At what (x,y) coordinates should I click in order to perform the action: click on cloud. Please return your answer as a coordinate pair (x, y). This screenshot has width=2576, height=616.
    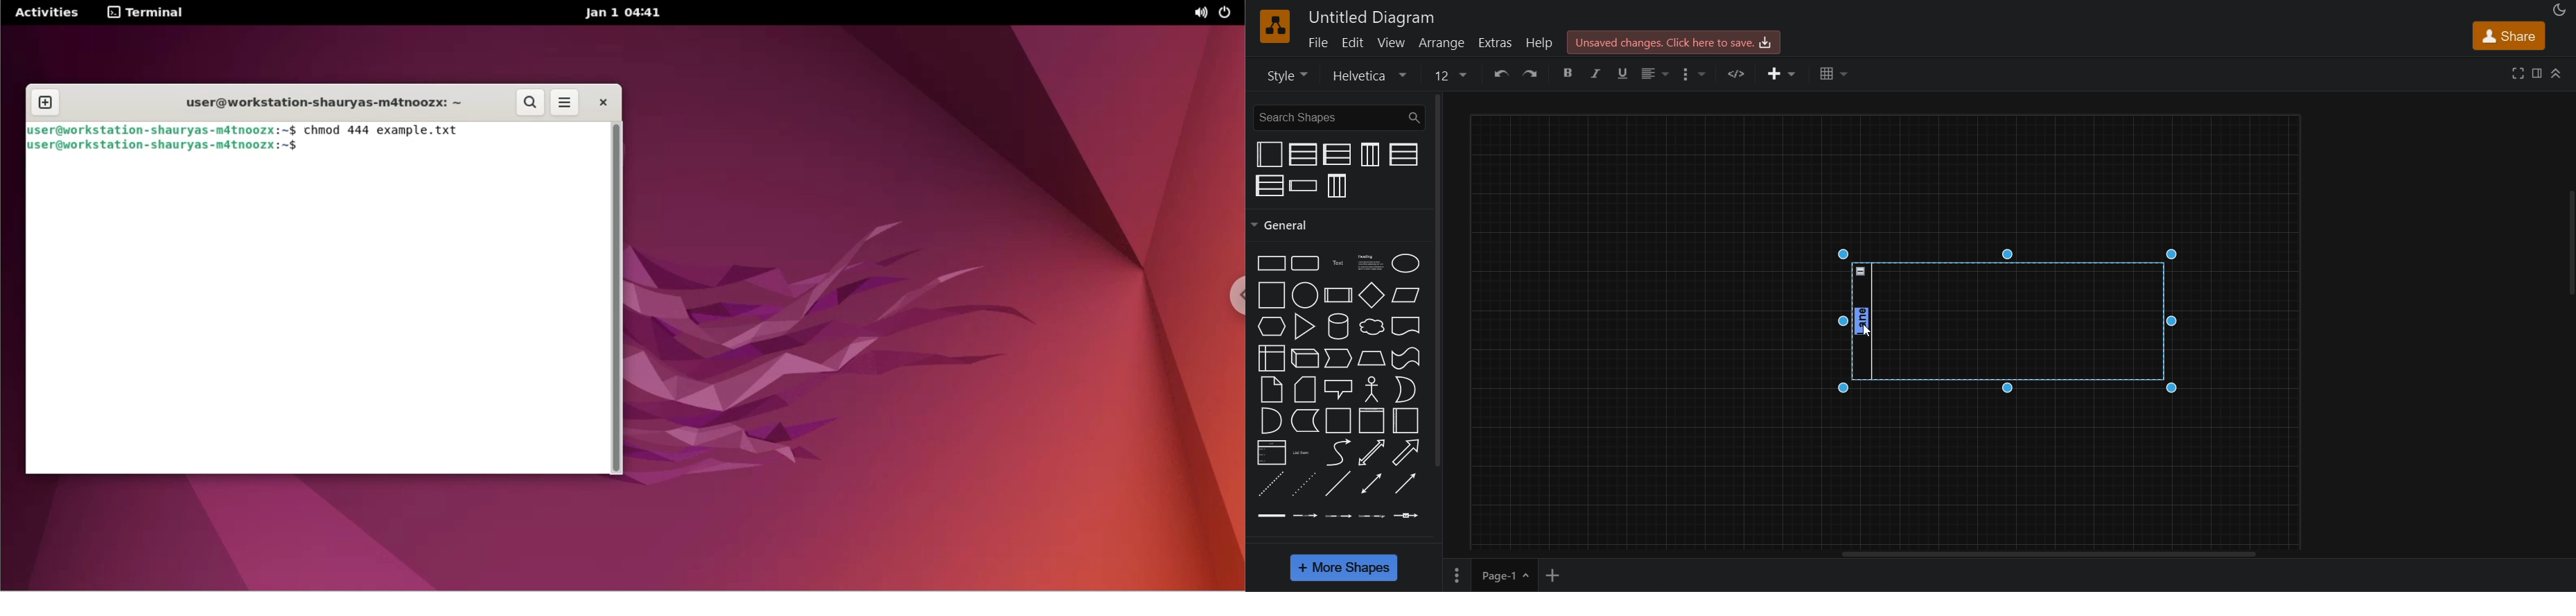
    Looking at the image, I should click on (1373, 327).